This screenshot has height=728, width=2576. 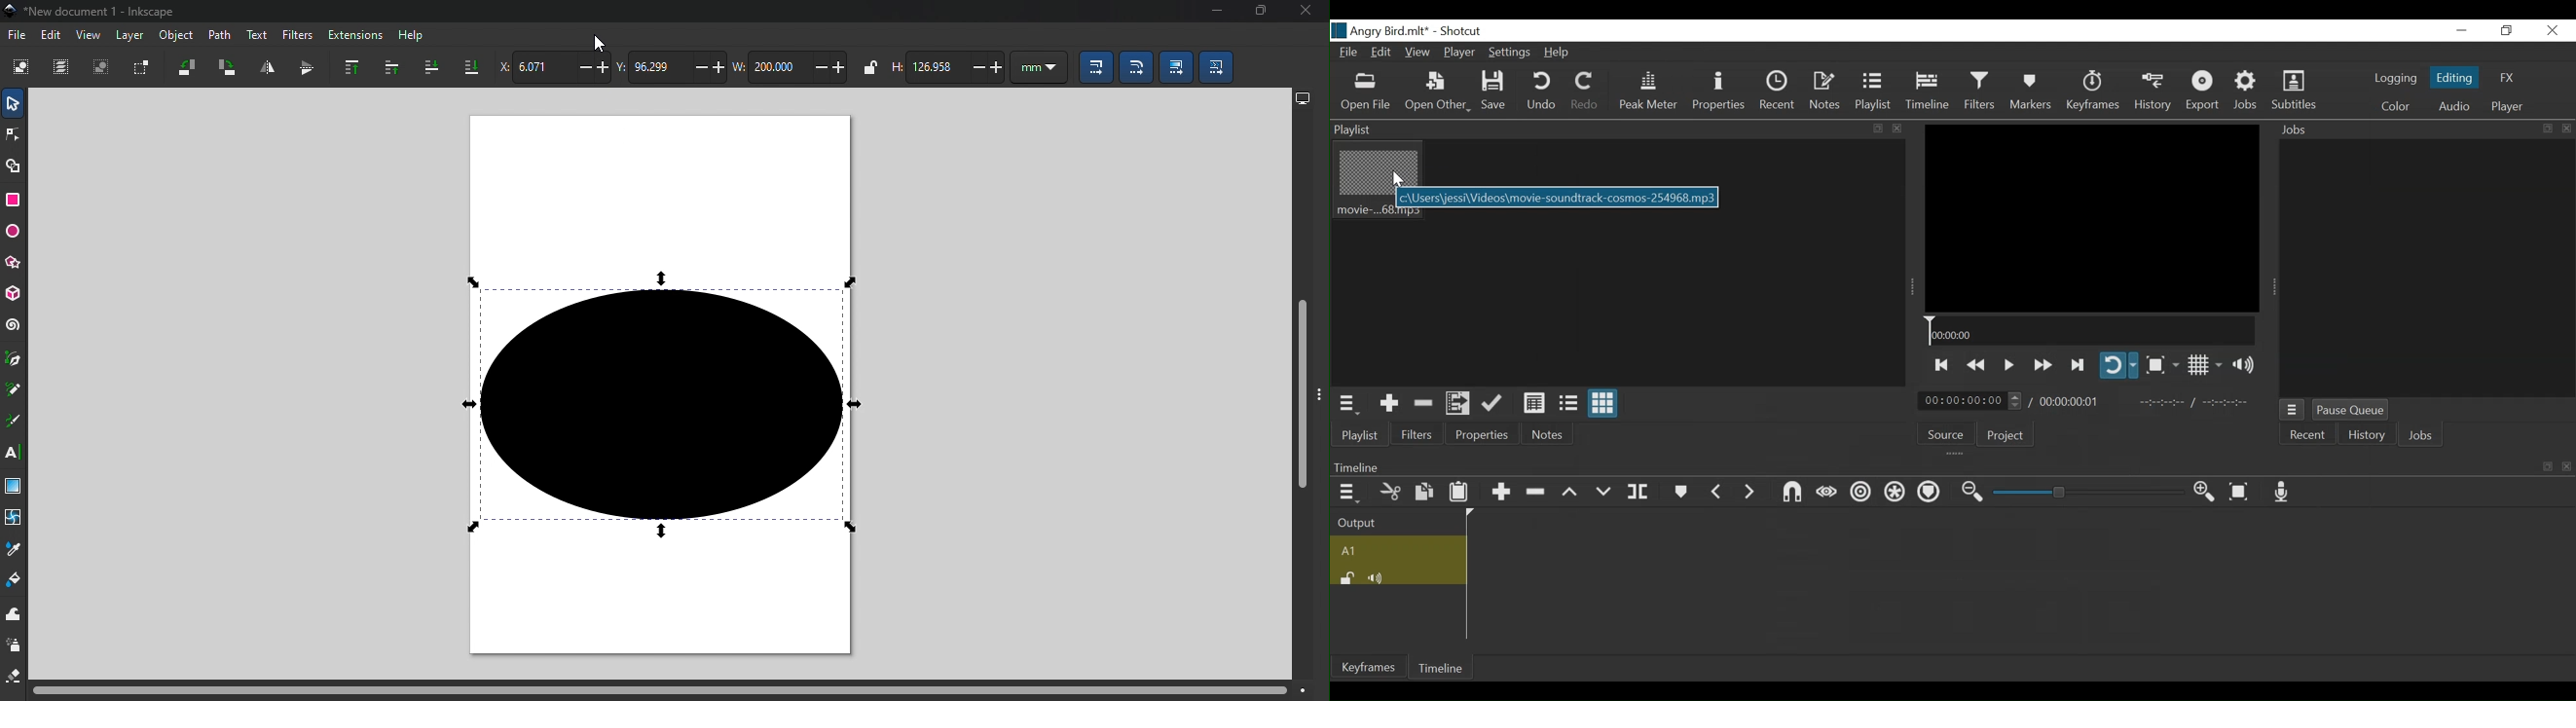 I want to click on Overwrite, so click(x=1604, y=491).